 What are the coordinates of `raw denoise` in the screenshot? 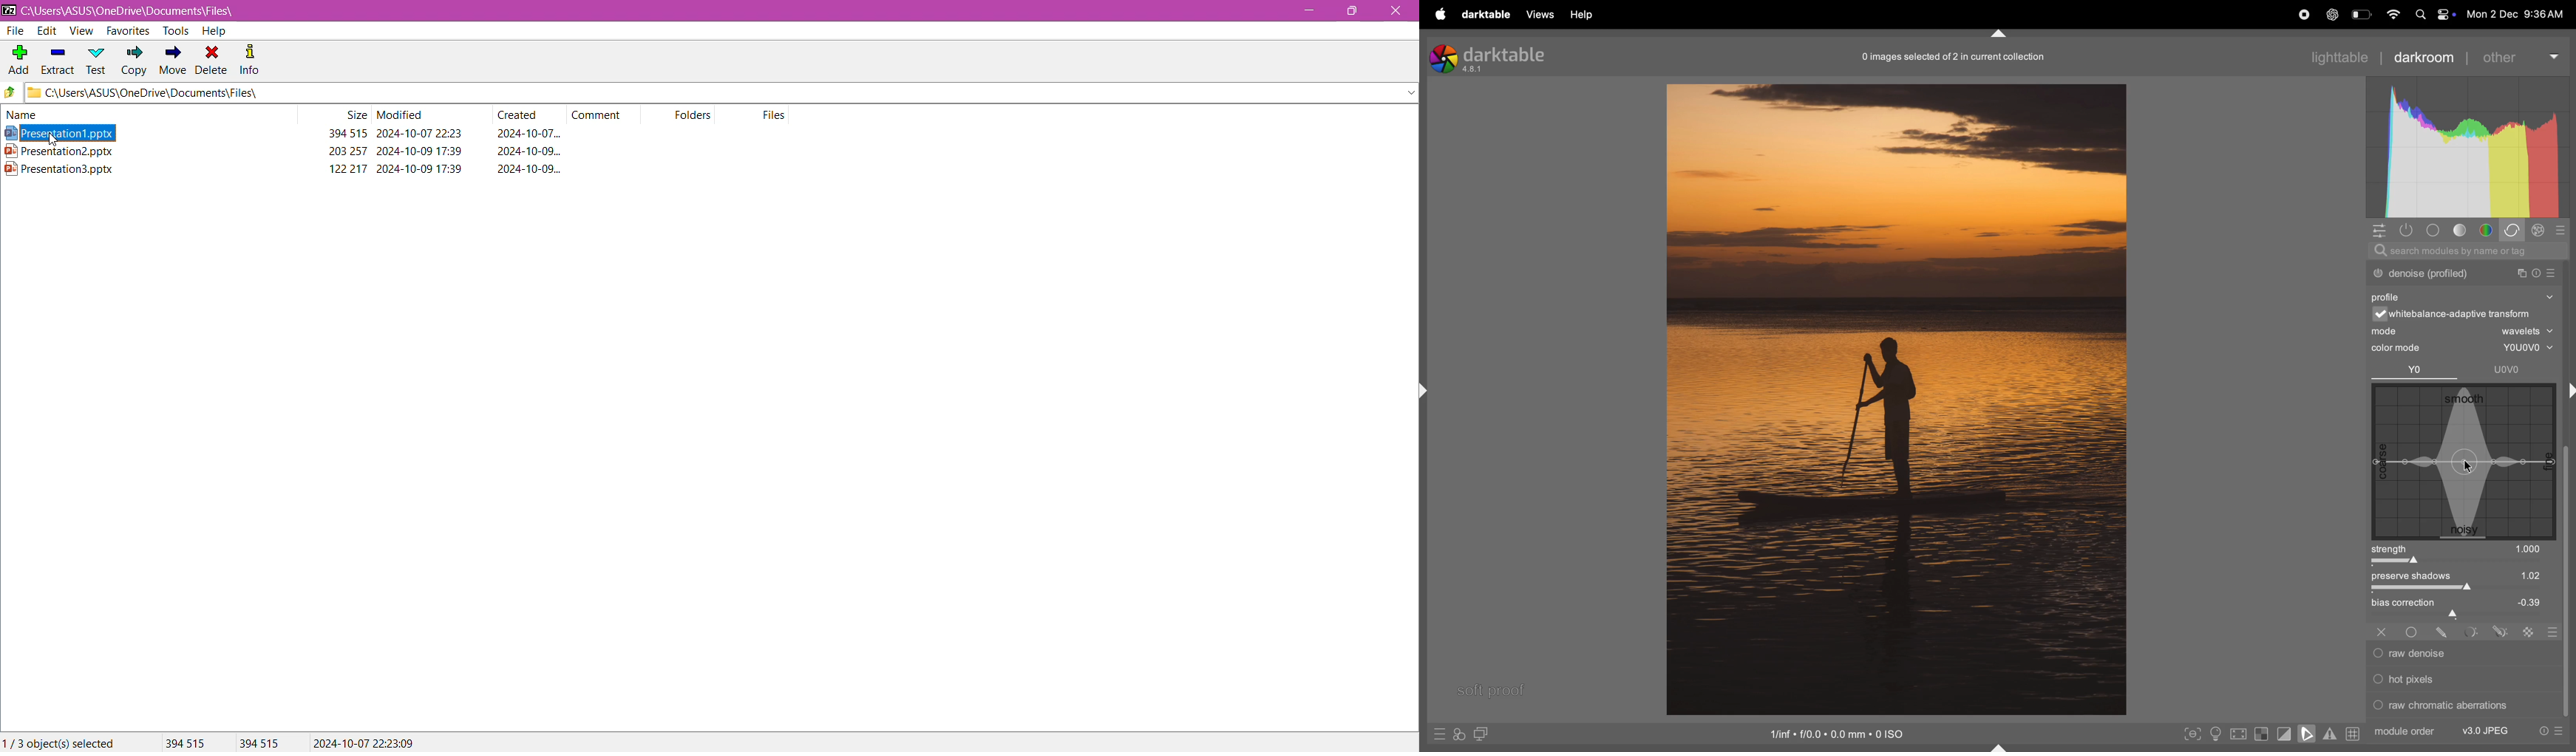 It's located at (2458, 653).